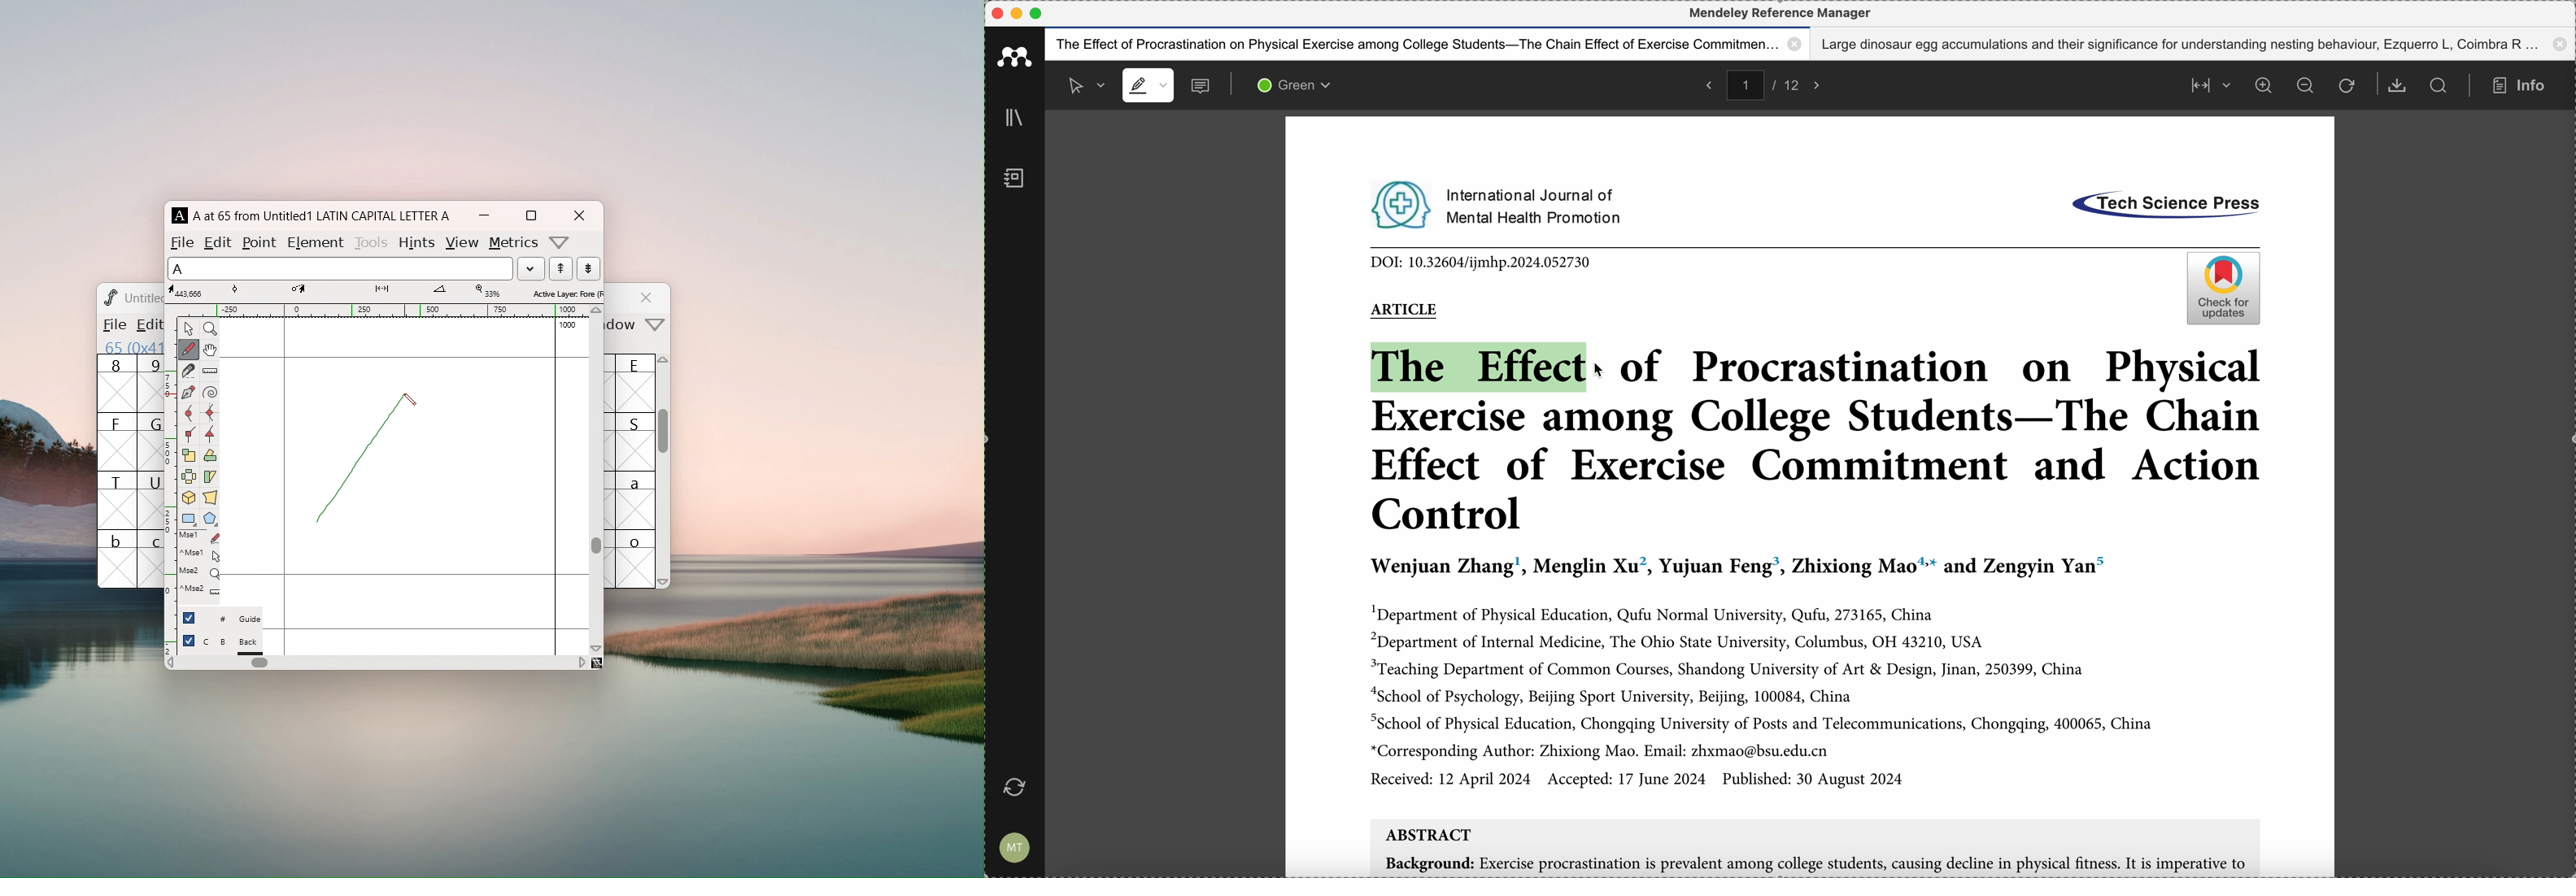 The image size is (2576, 896). I want to click on flip selection, so click(189, 479).